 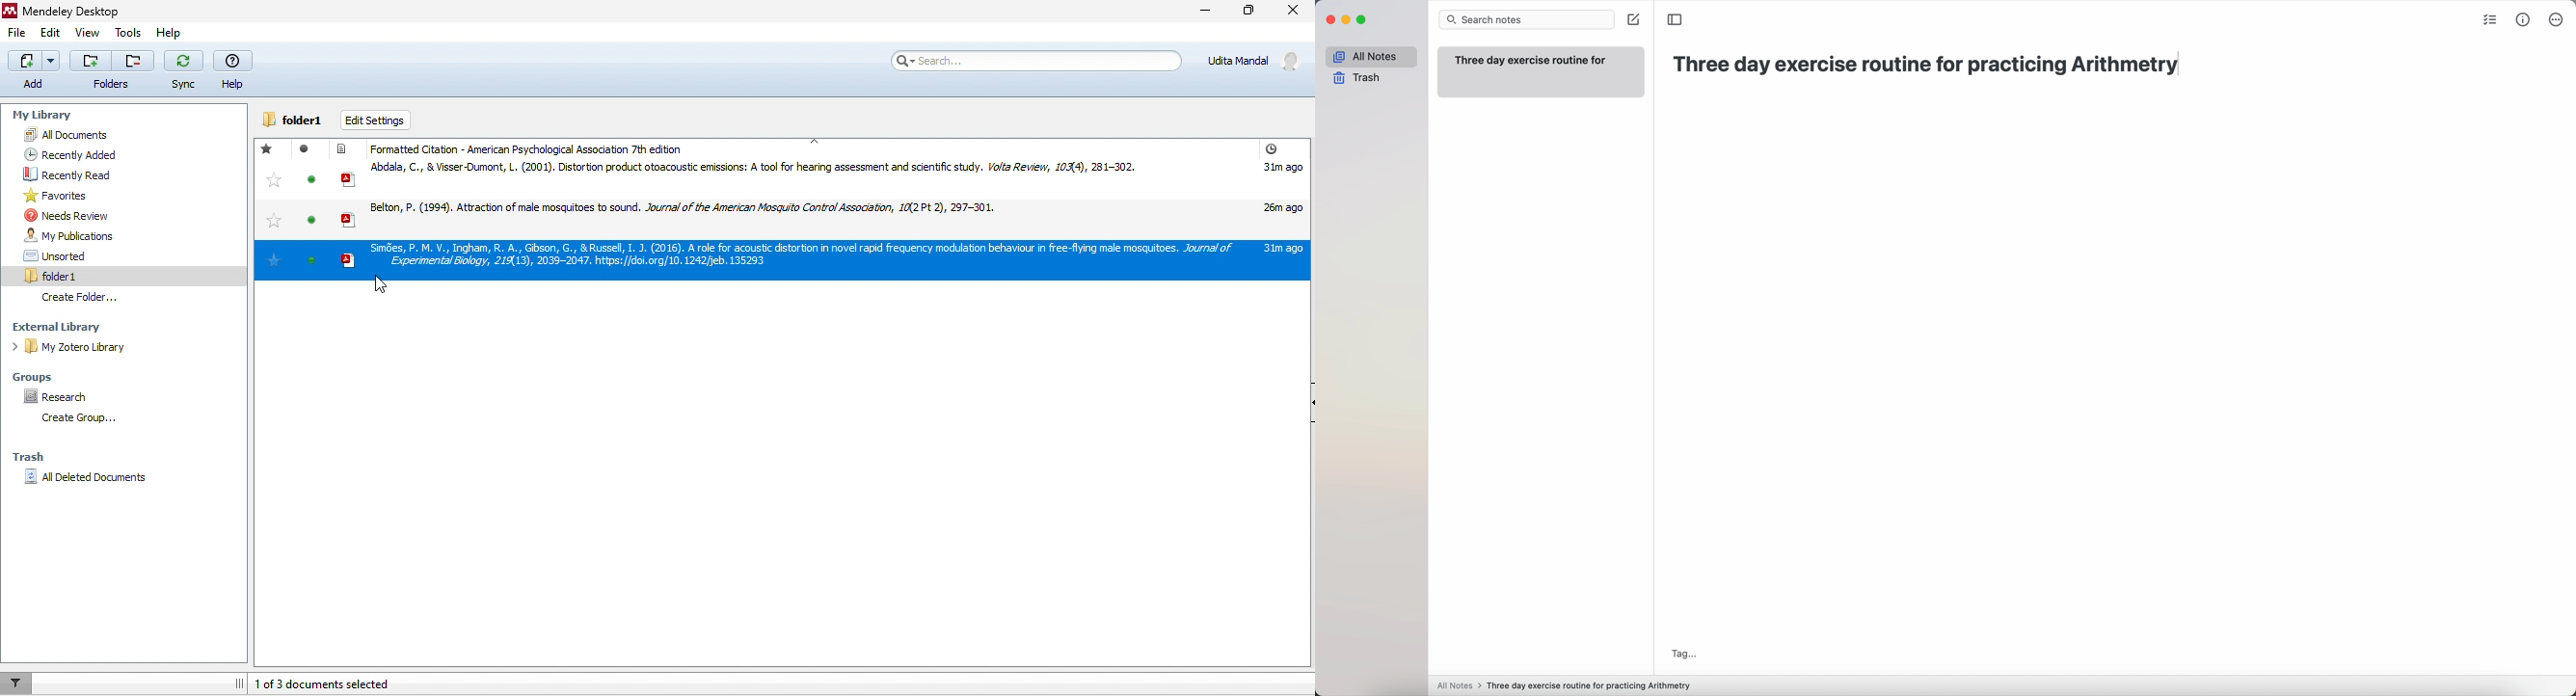 I want to click on all notes, so click(x=1460, y=685).